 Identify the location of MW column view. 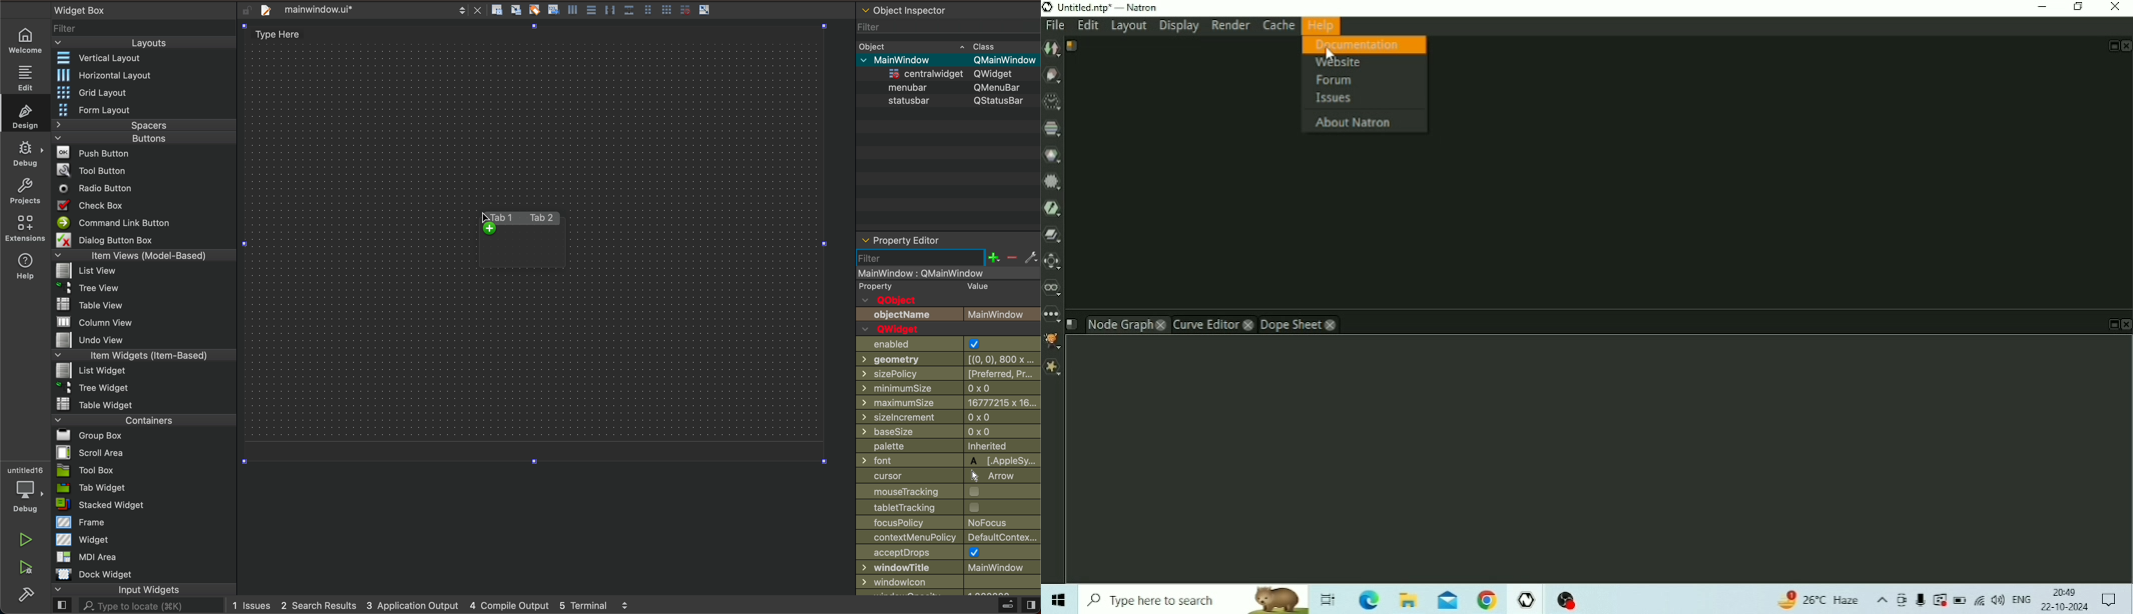
(86, 321).